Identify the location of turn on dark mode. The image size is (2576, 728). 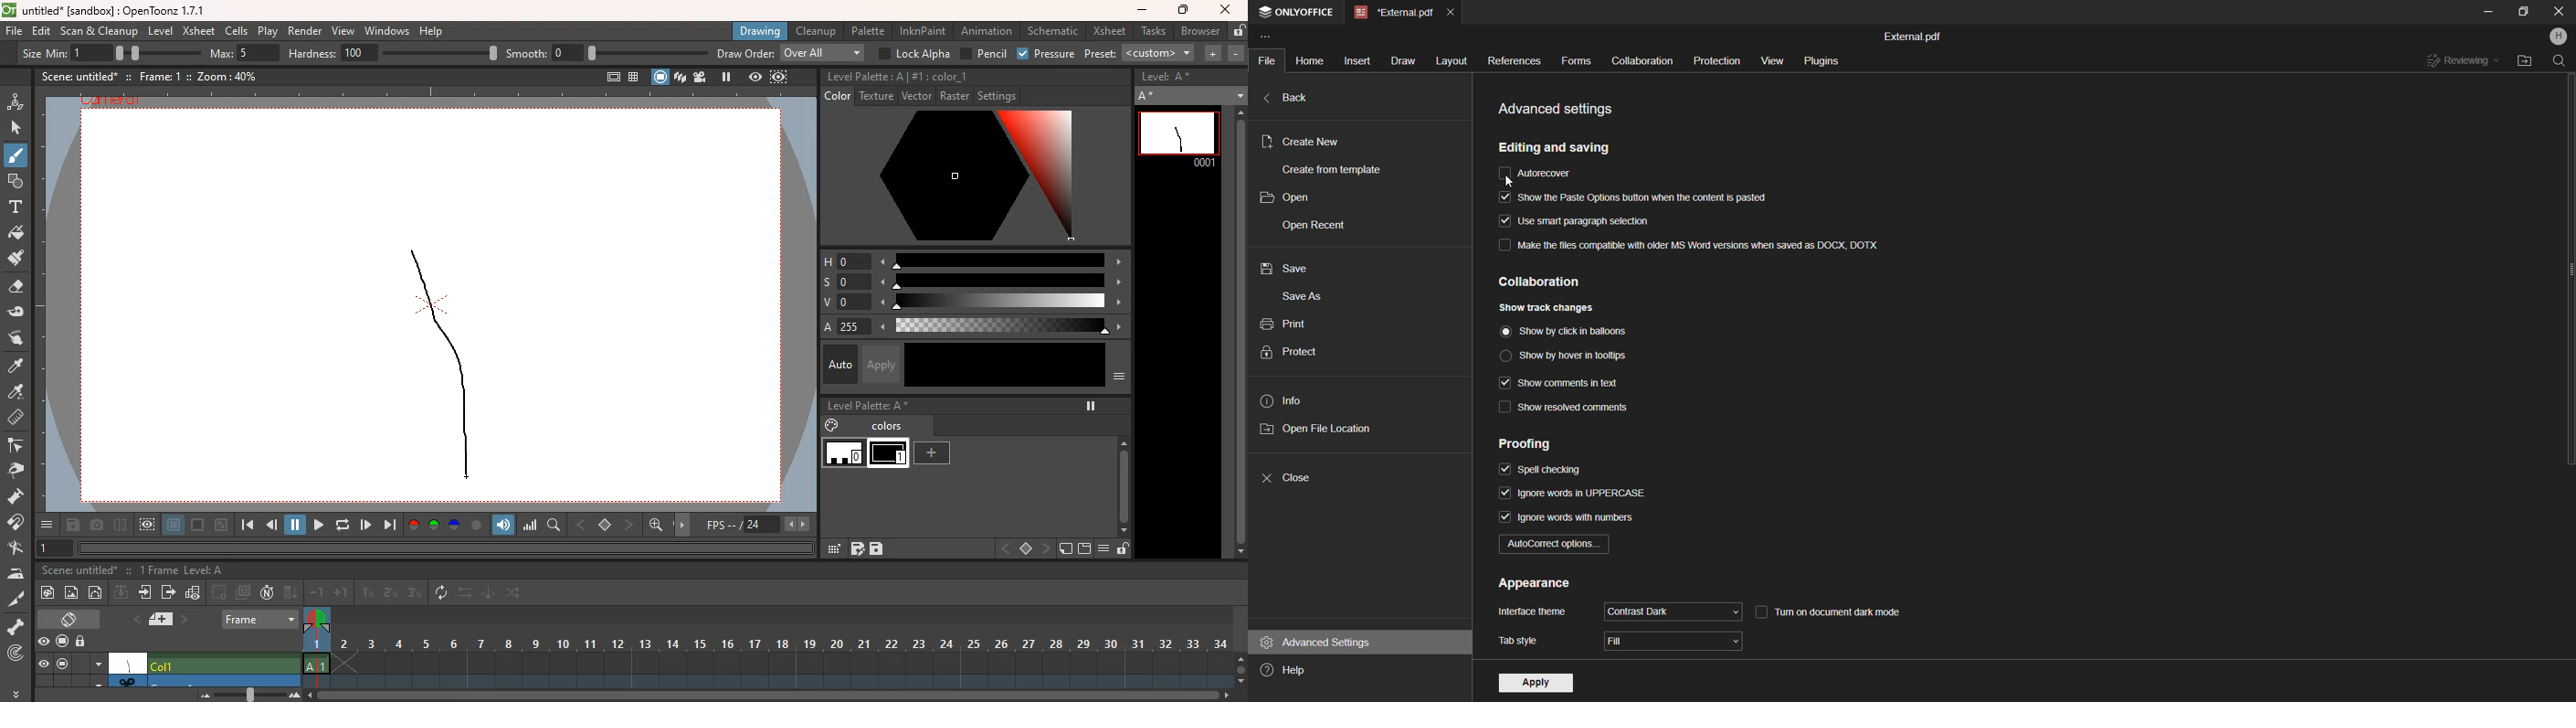
(1846, 610).